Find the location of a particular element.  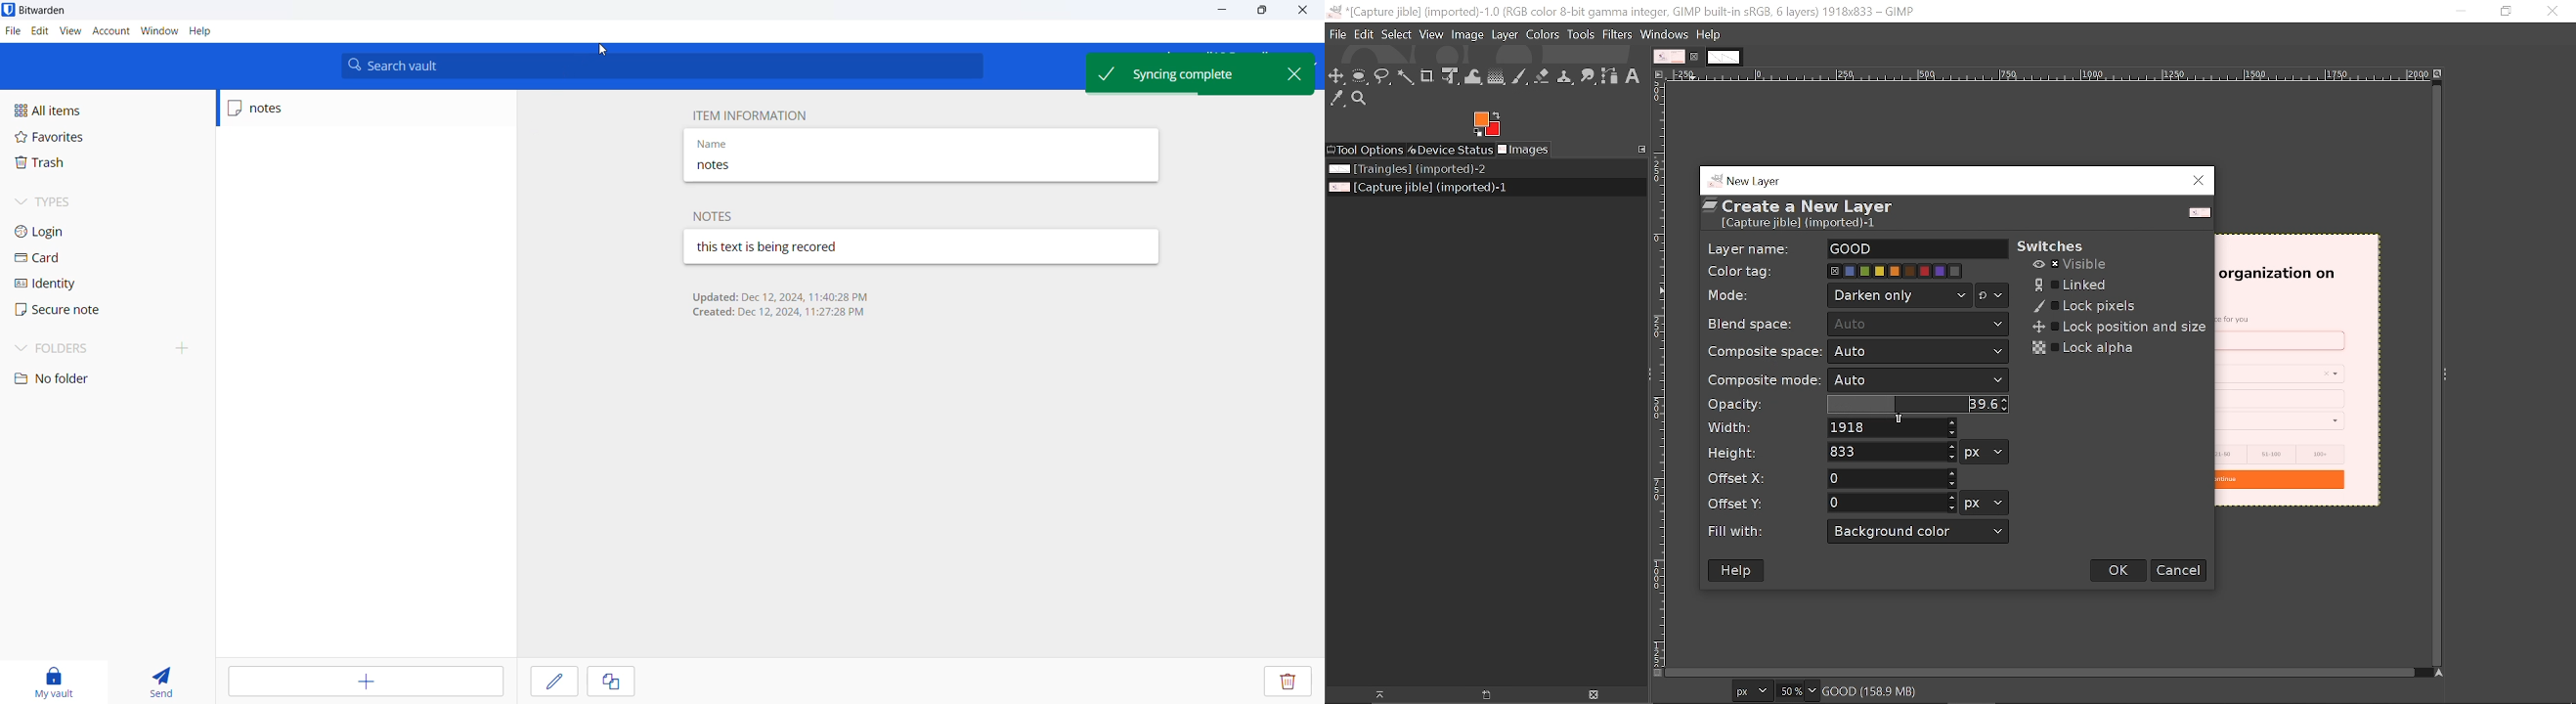

delete is located at coordinates (1287, 682).